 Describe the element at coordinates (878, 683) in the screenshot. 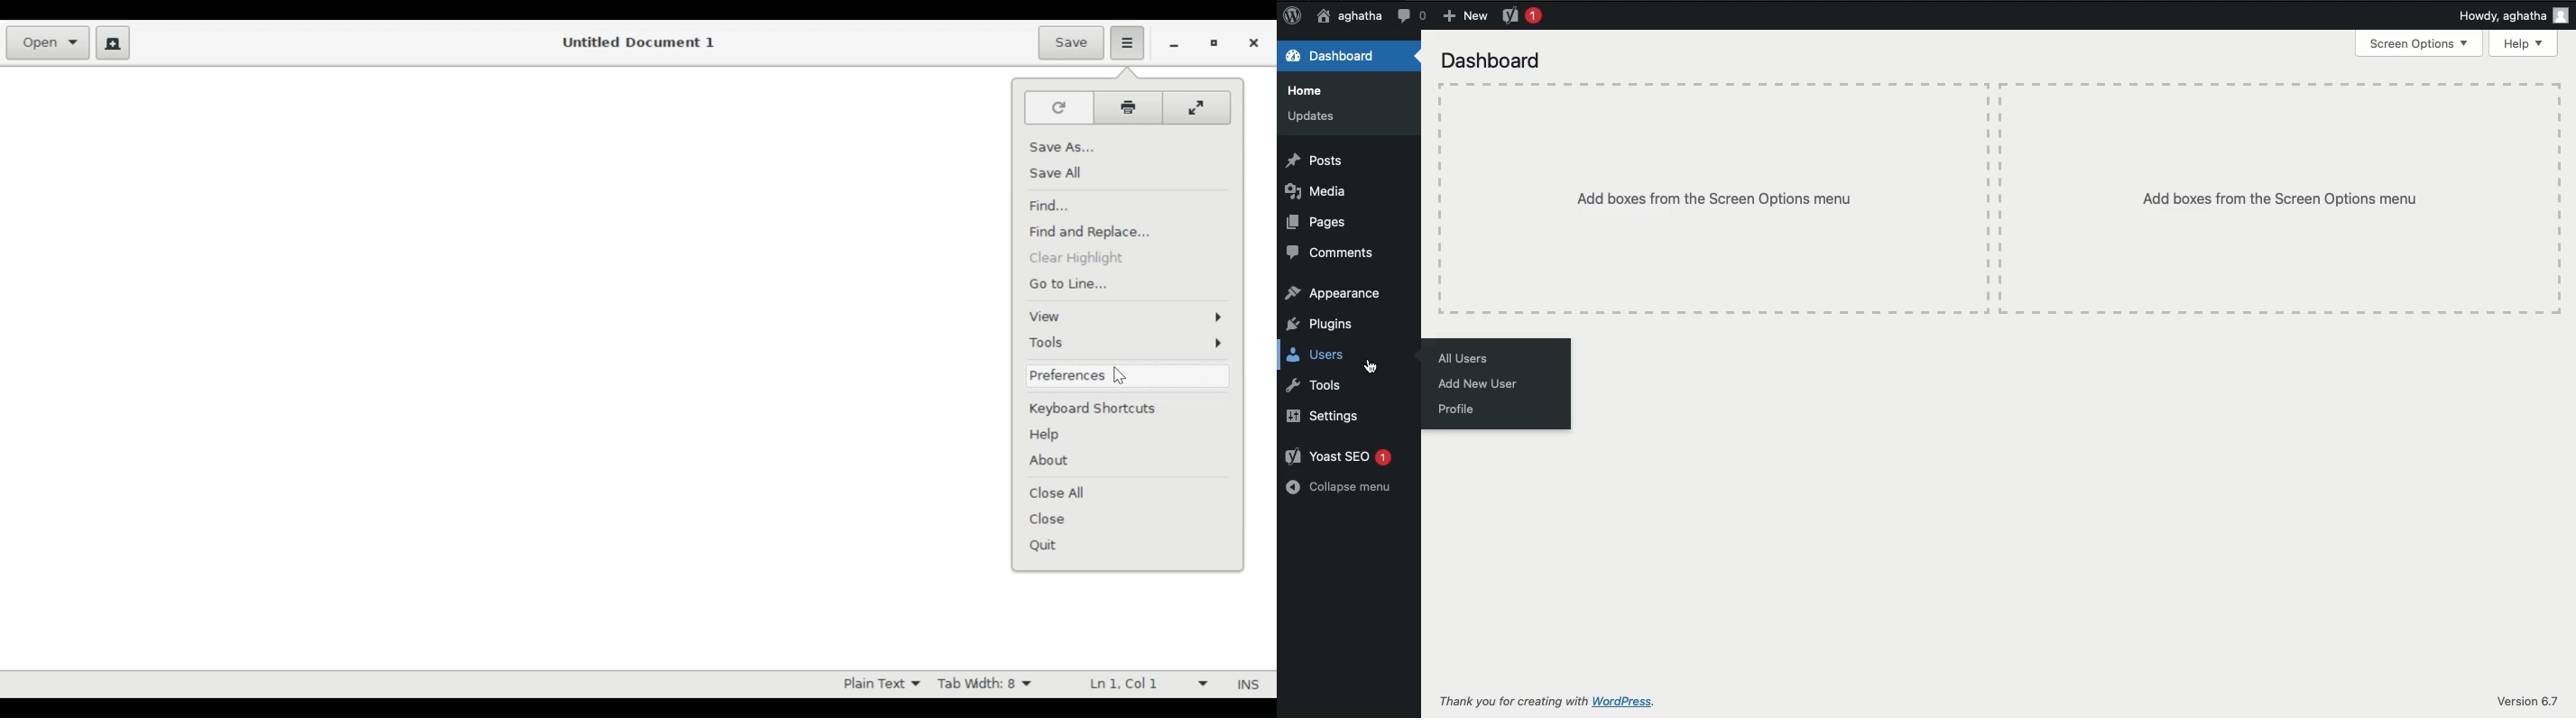

I see `Highlight mode` at that location.